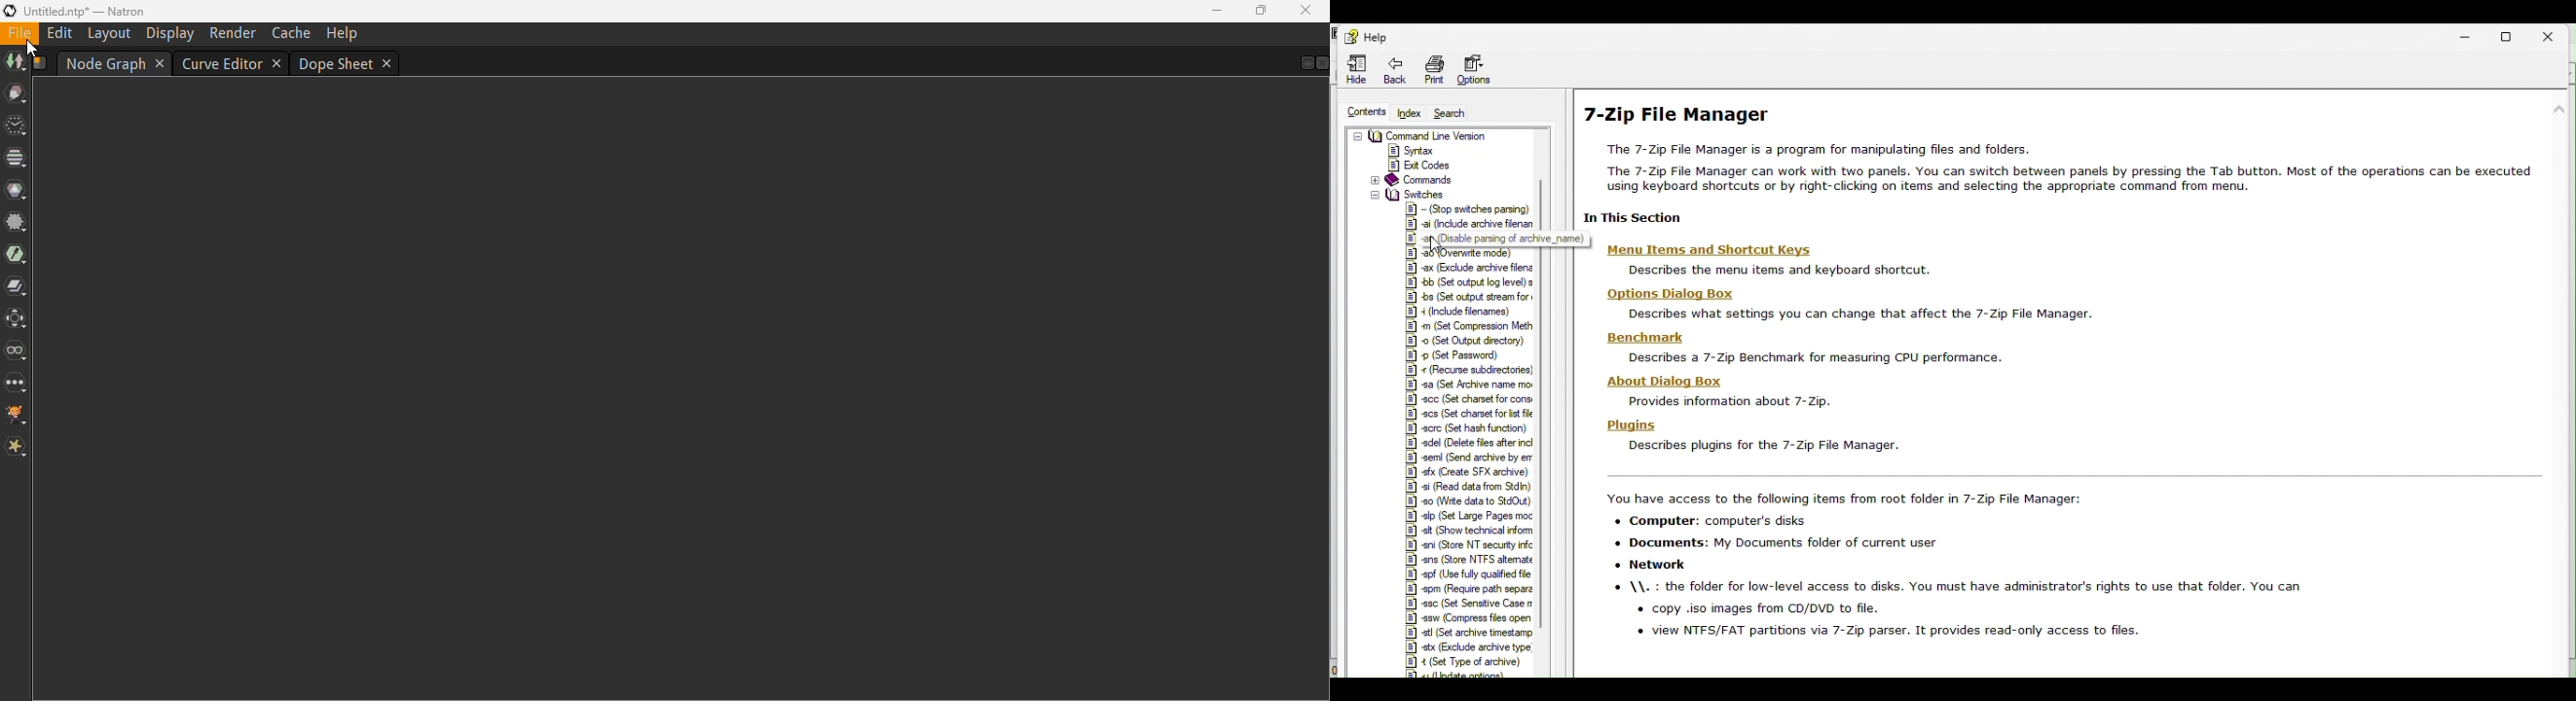 The width and height of the screenshot is (2576, 728). Describe the element at coordinates (2054, 147) in the screenshot. I see `7-Zip File Manager
The 7-Zip File Manager is a program for manipulating files and folders.
“The 7-Zip File Manager can work with two panels. You can switch between panels by pressing the Tab button. Most of the operations can be executed
using keyboard shortcuts or by night-chcking on items and selecting the appropriate command from menu.` at that location.